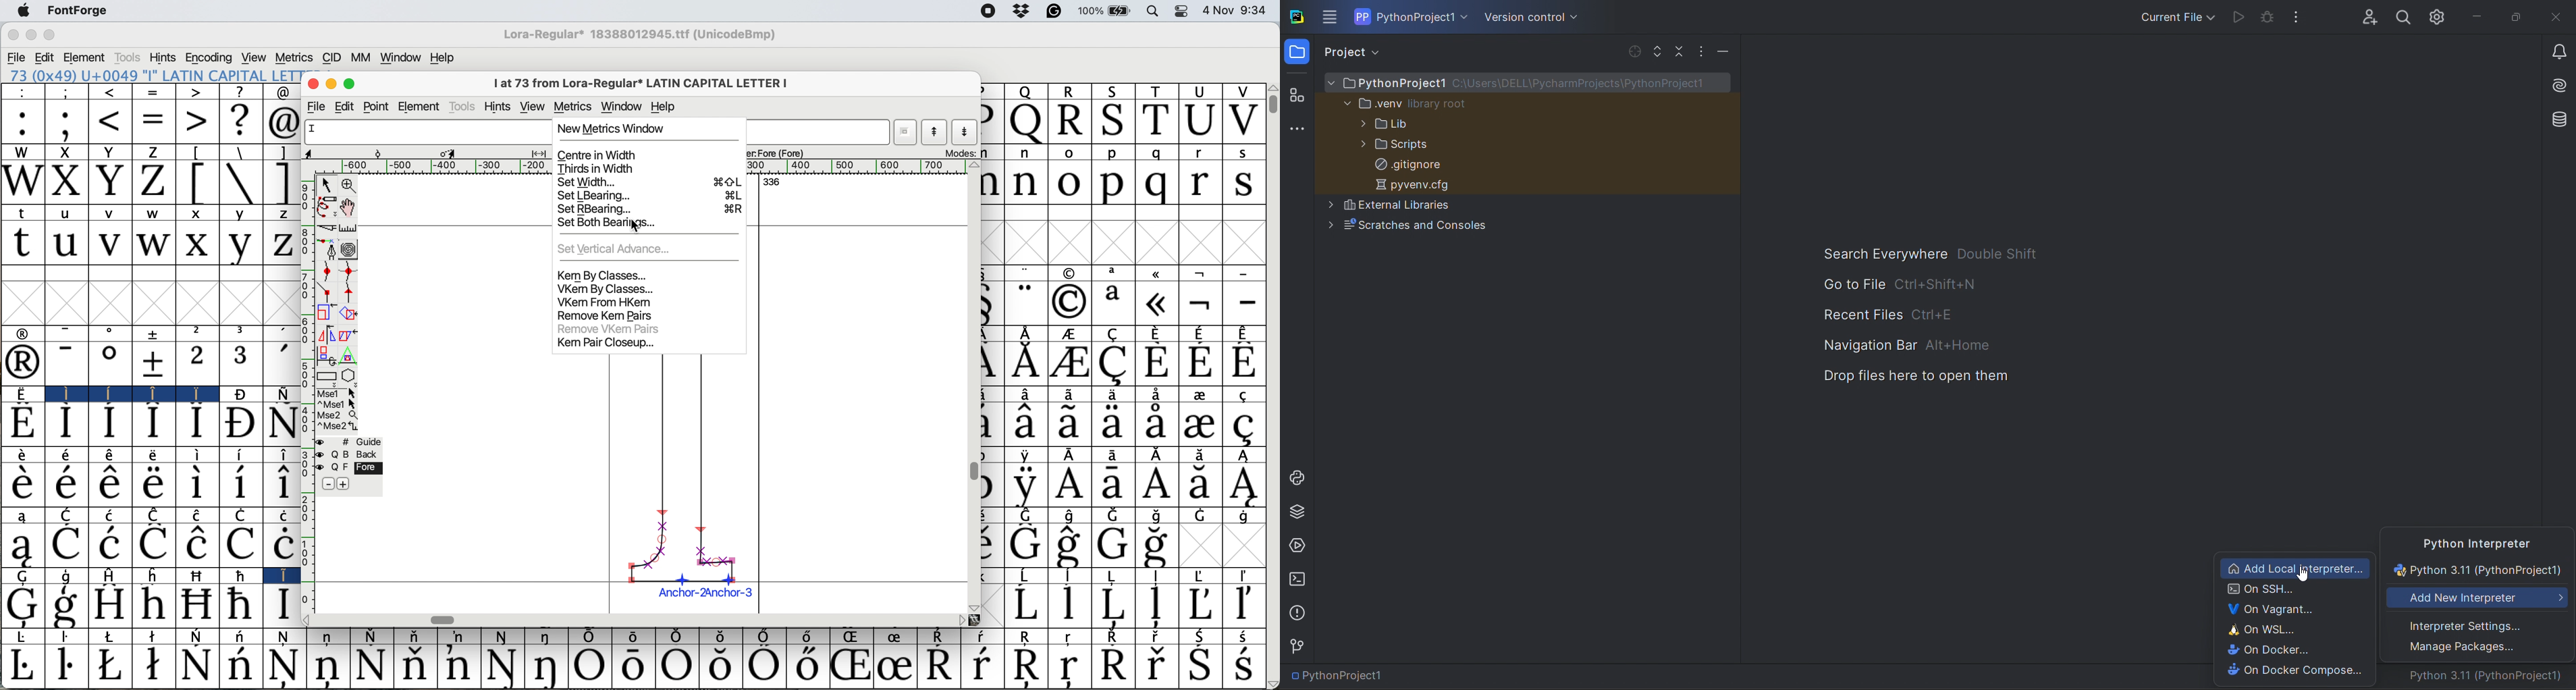 This screenshot has height=700, width=2576. What do you see at coordinates (1154, 546) in the screenshot?
I see `Symbol` at bounding box center [1154, 546].